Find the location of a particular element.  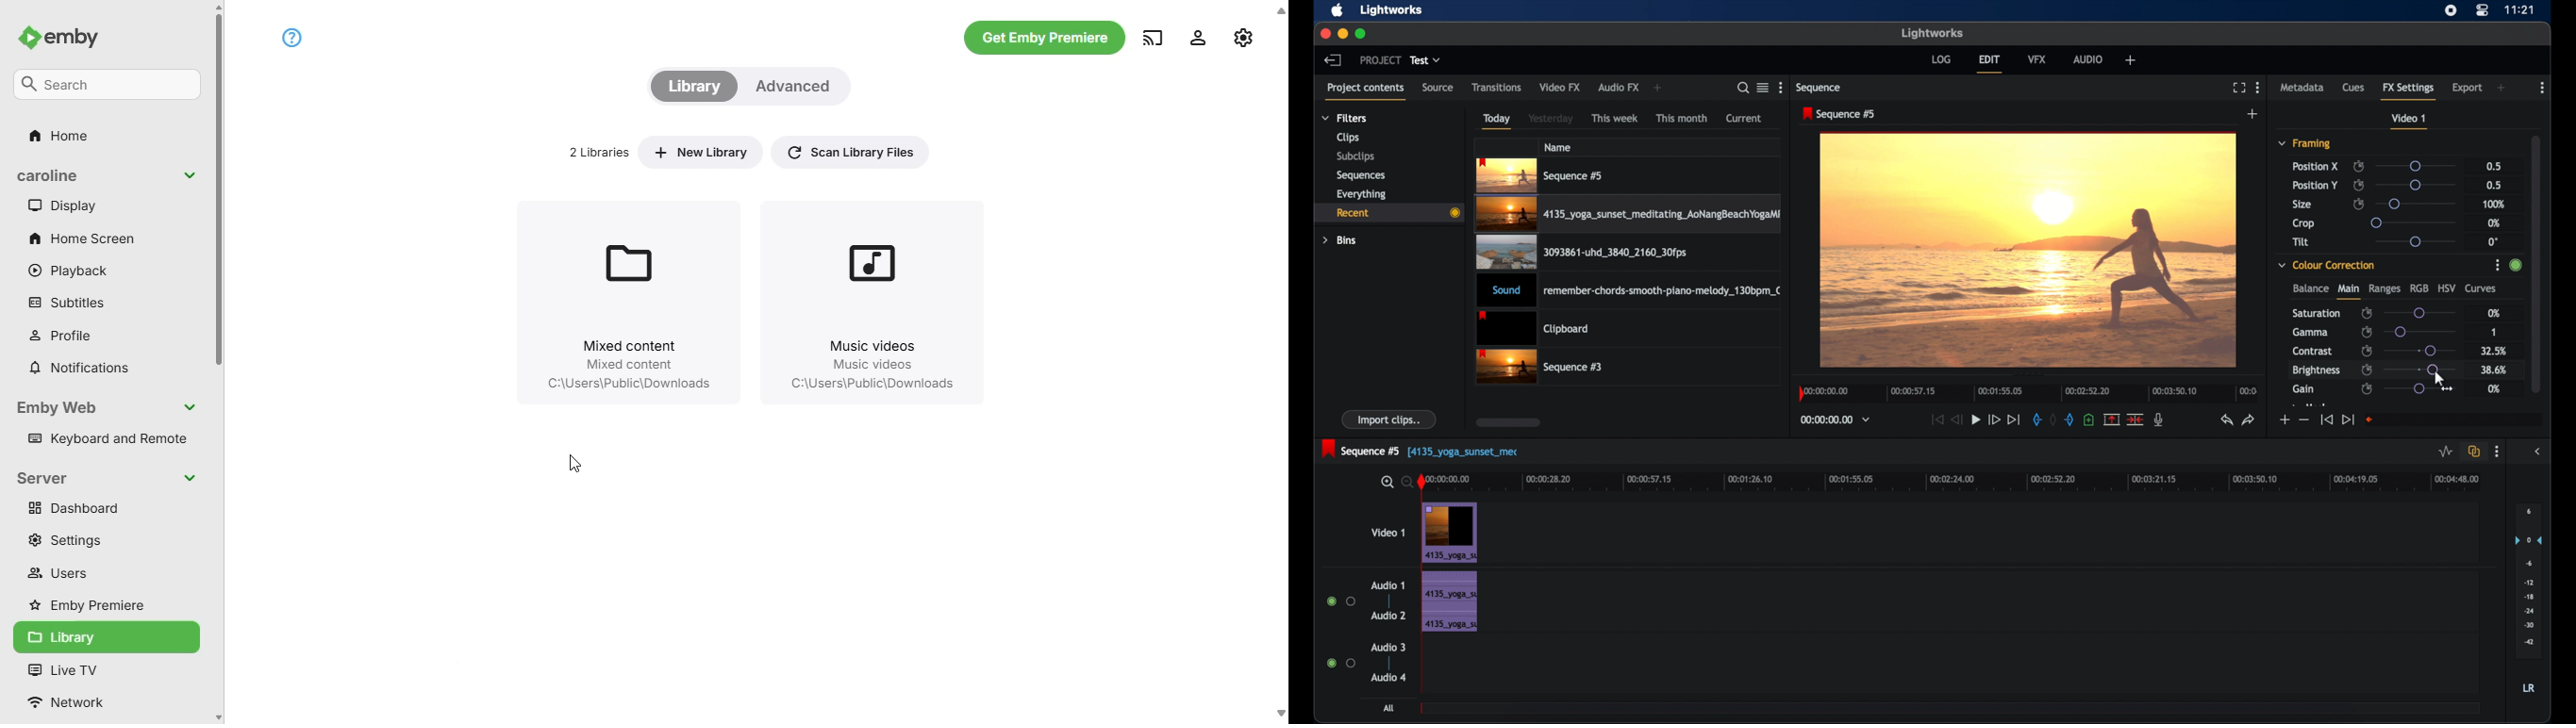

profile is located at coordinates (61, 336).